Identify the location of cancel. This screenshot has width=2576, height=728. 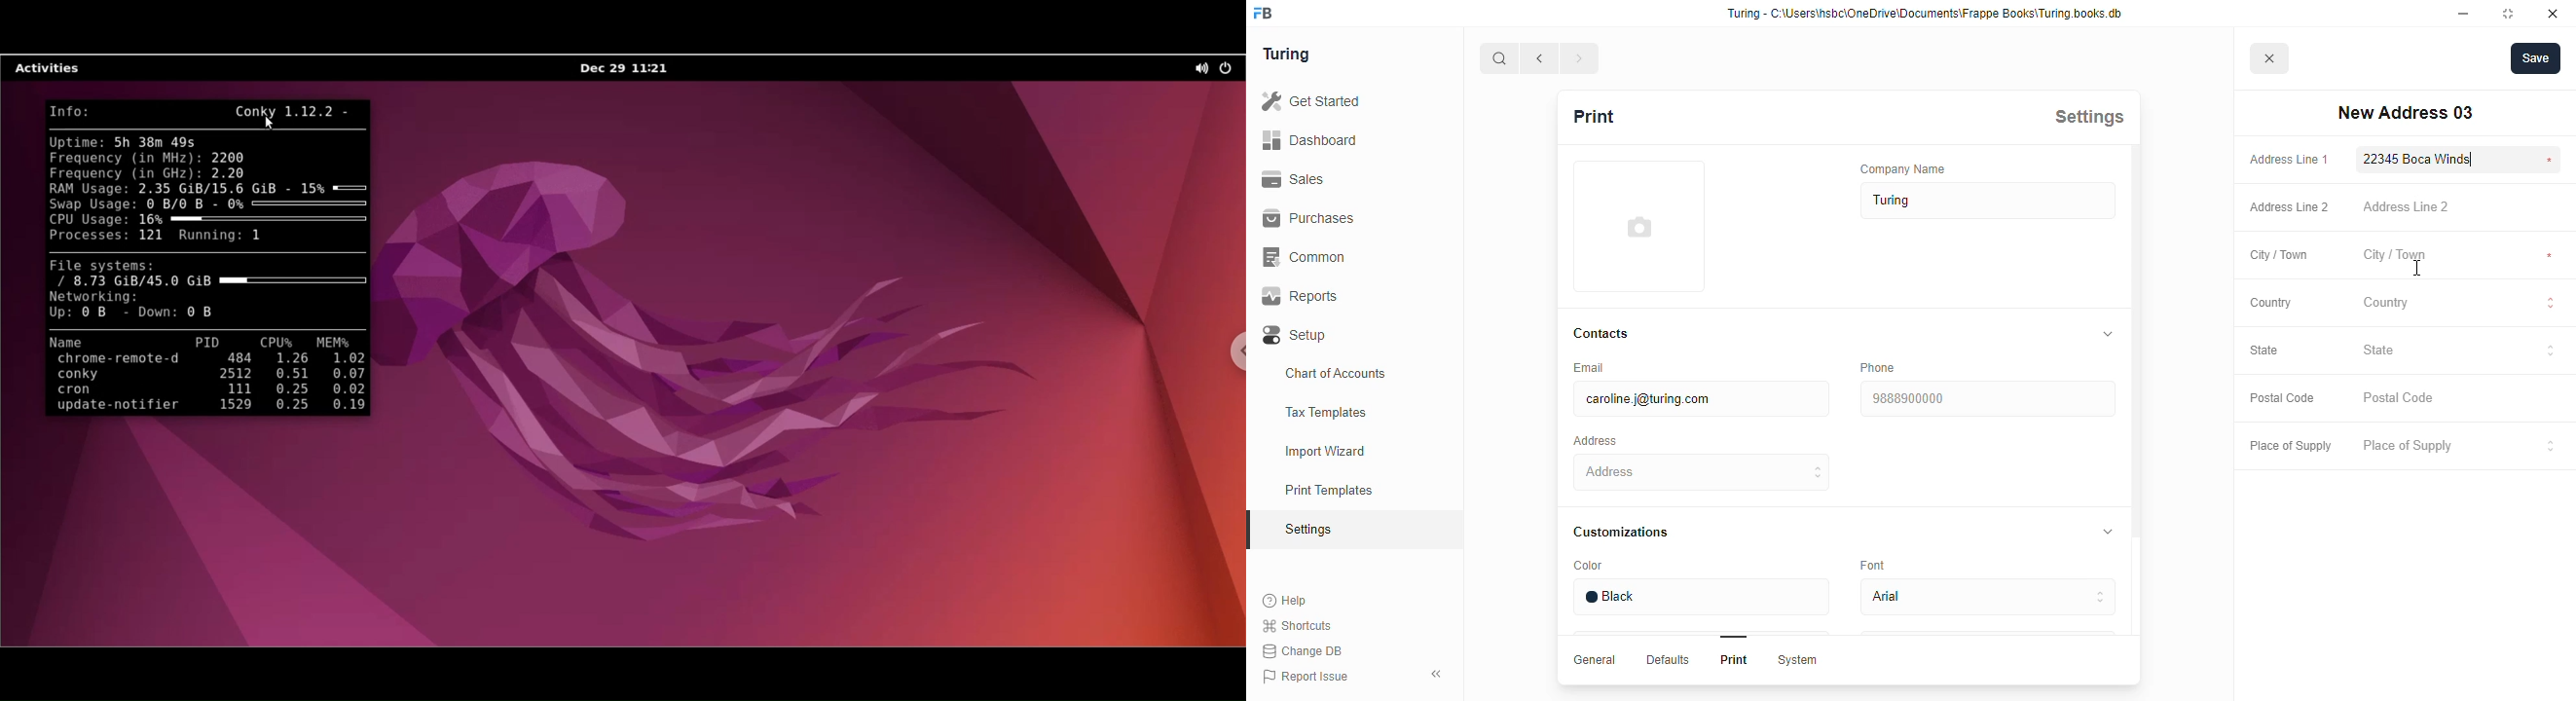
(2270, 59).